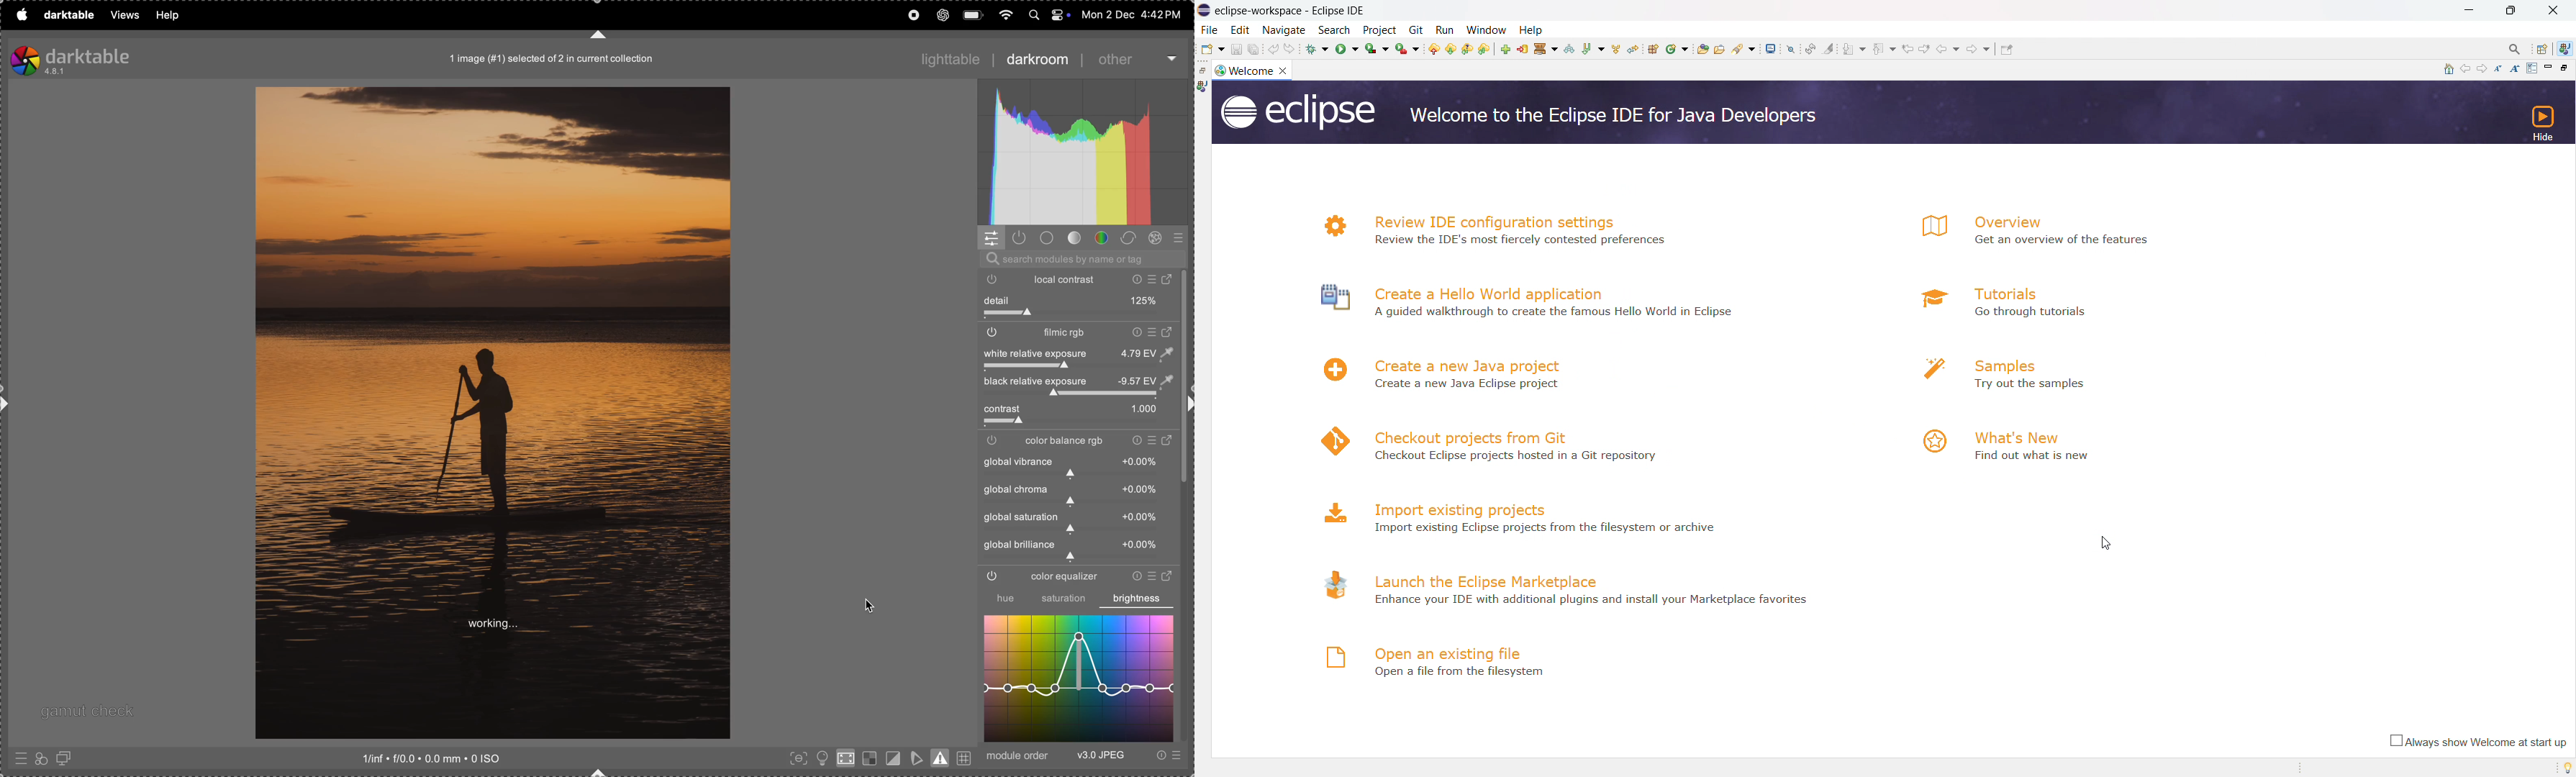 This screenshot has width=2576, height=784. What do you see at coordinates (19, 760) in the screenshot?
I see `presets` at bounding box center [19, 760].